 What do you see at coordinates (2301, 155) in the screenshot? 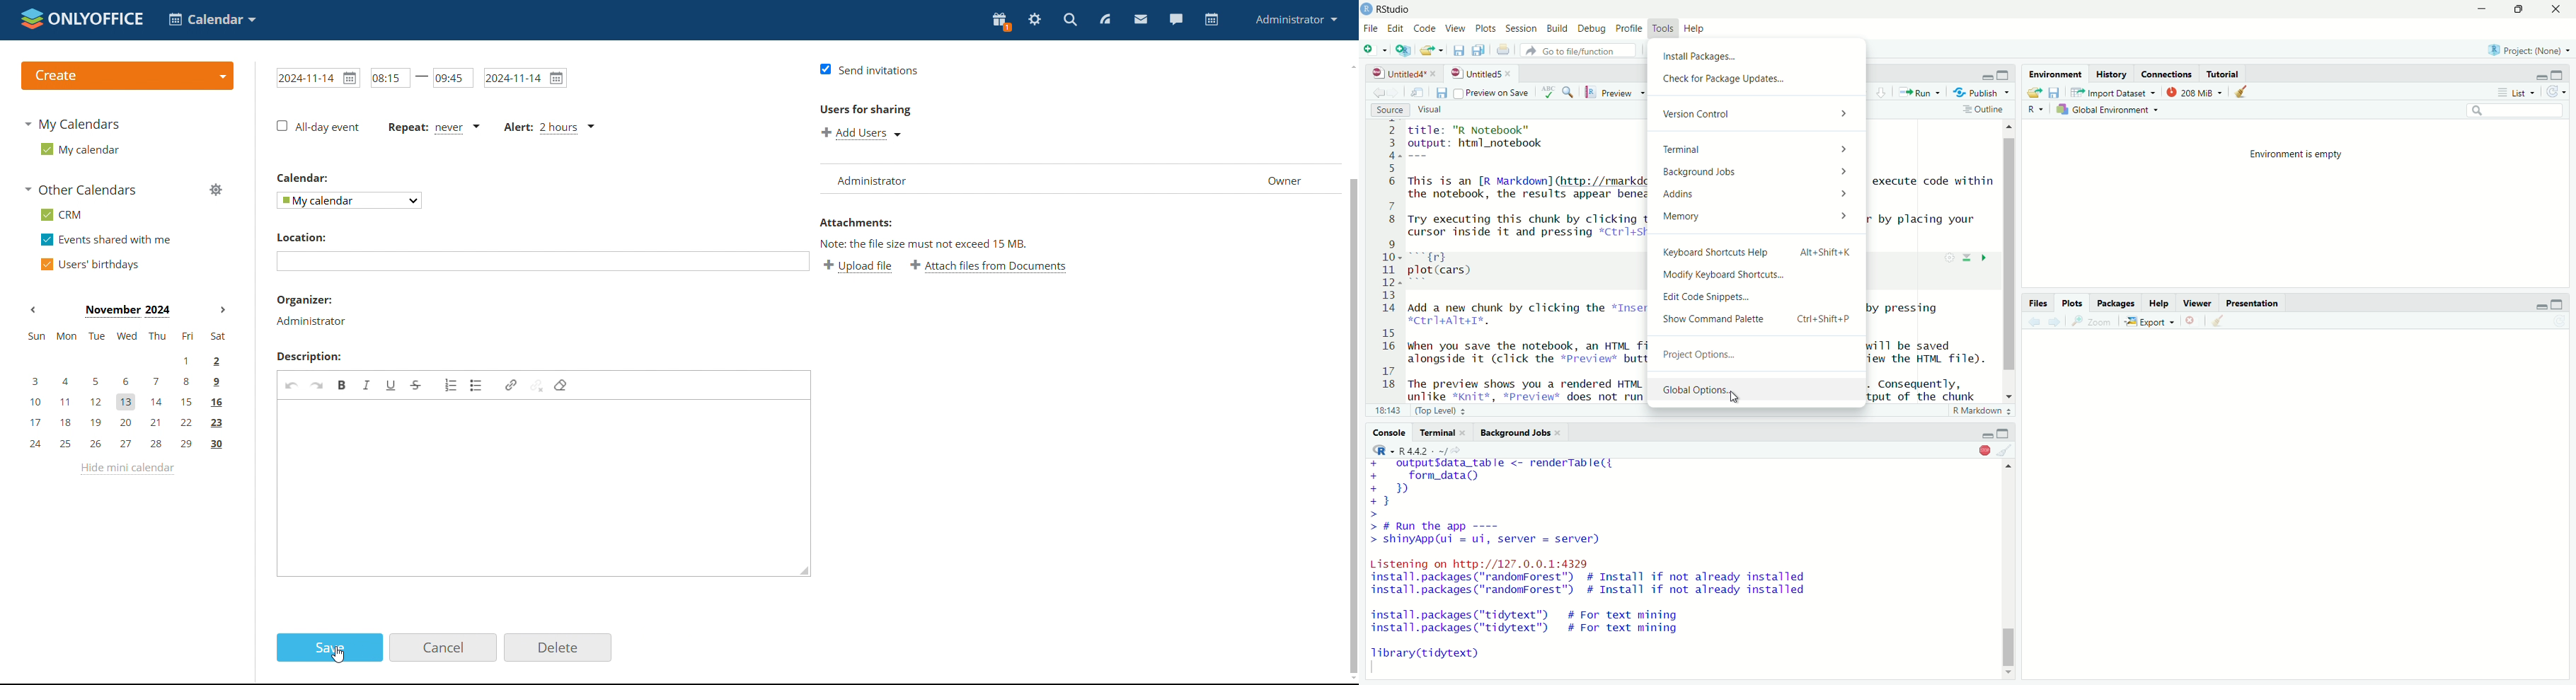
I see `Environment is empty` at bounding box center [2301, 155].